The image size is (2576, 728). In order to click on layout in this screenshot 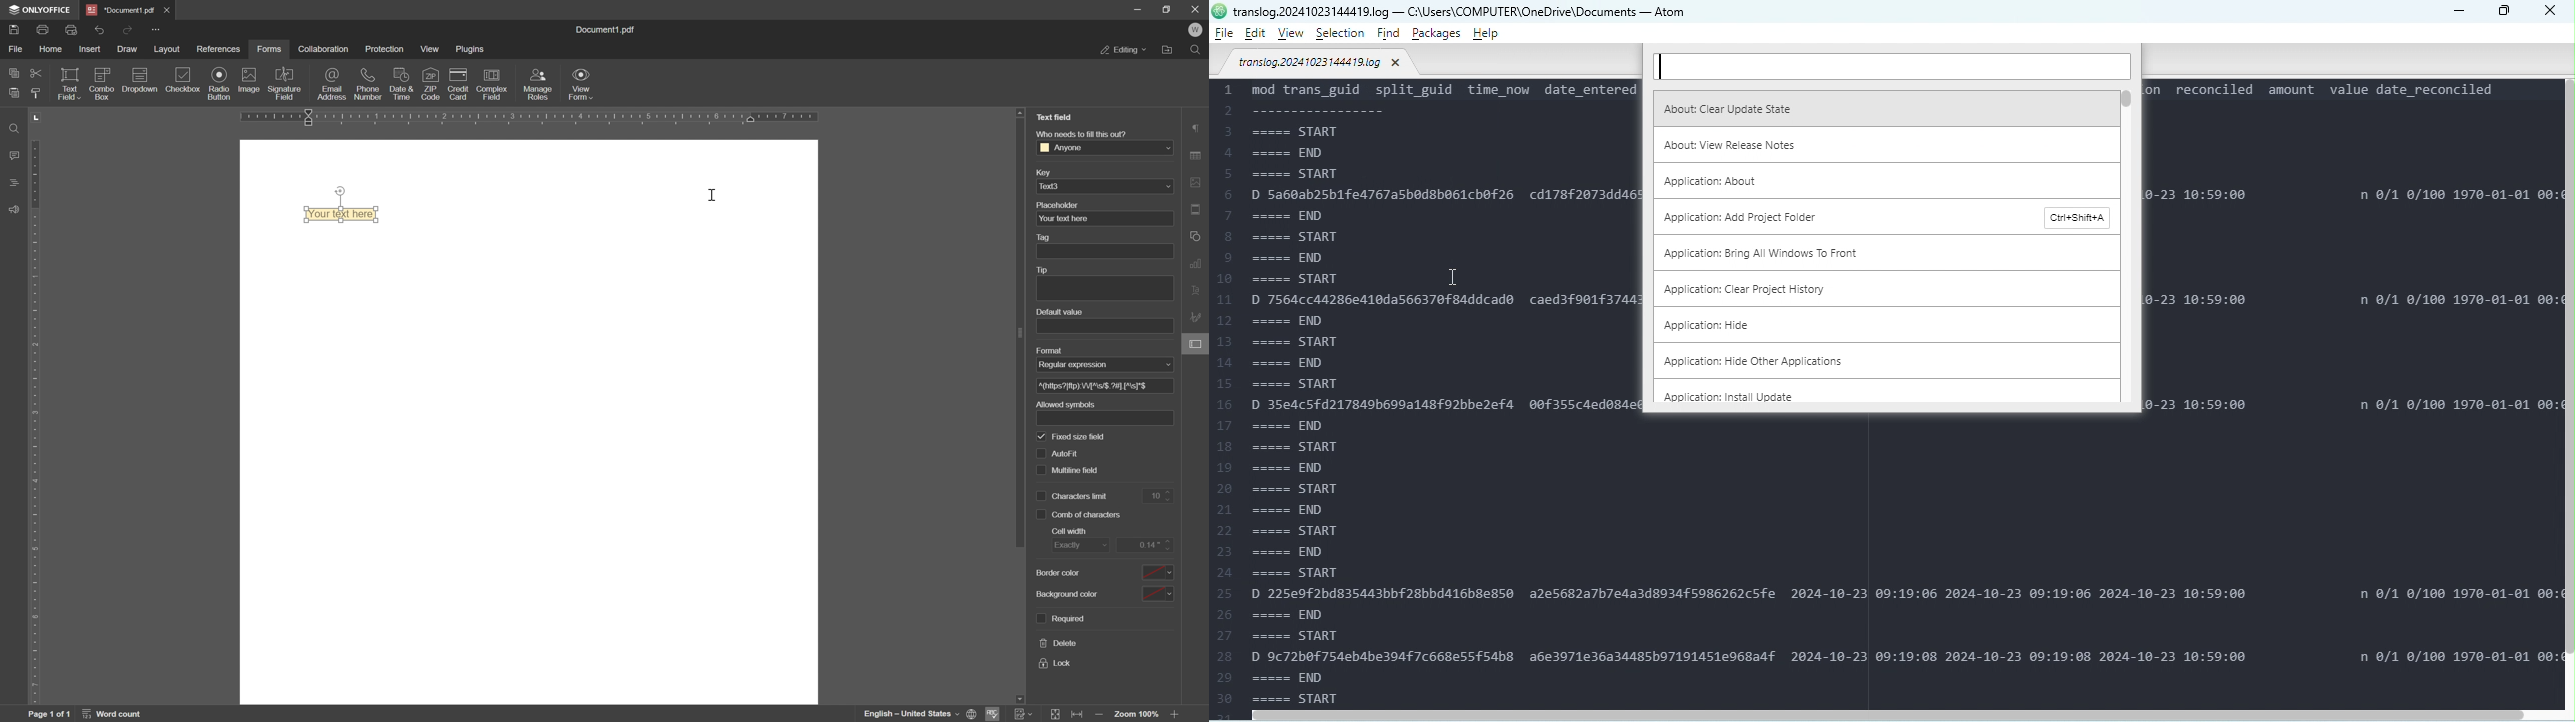, I will do `click(165, 50)`.